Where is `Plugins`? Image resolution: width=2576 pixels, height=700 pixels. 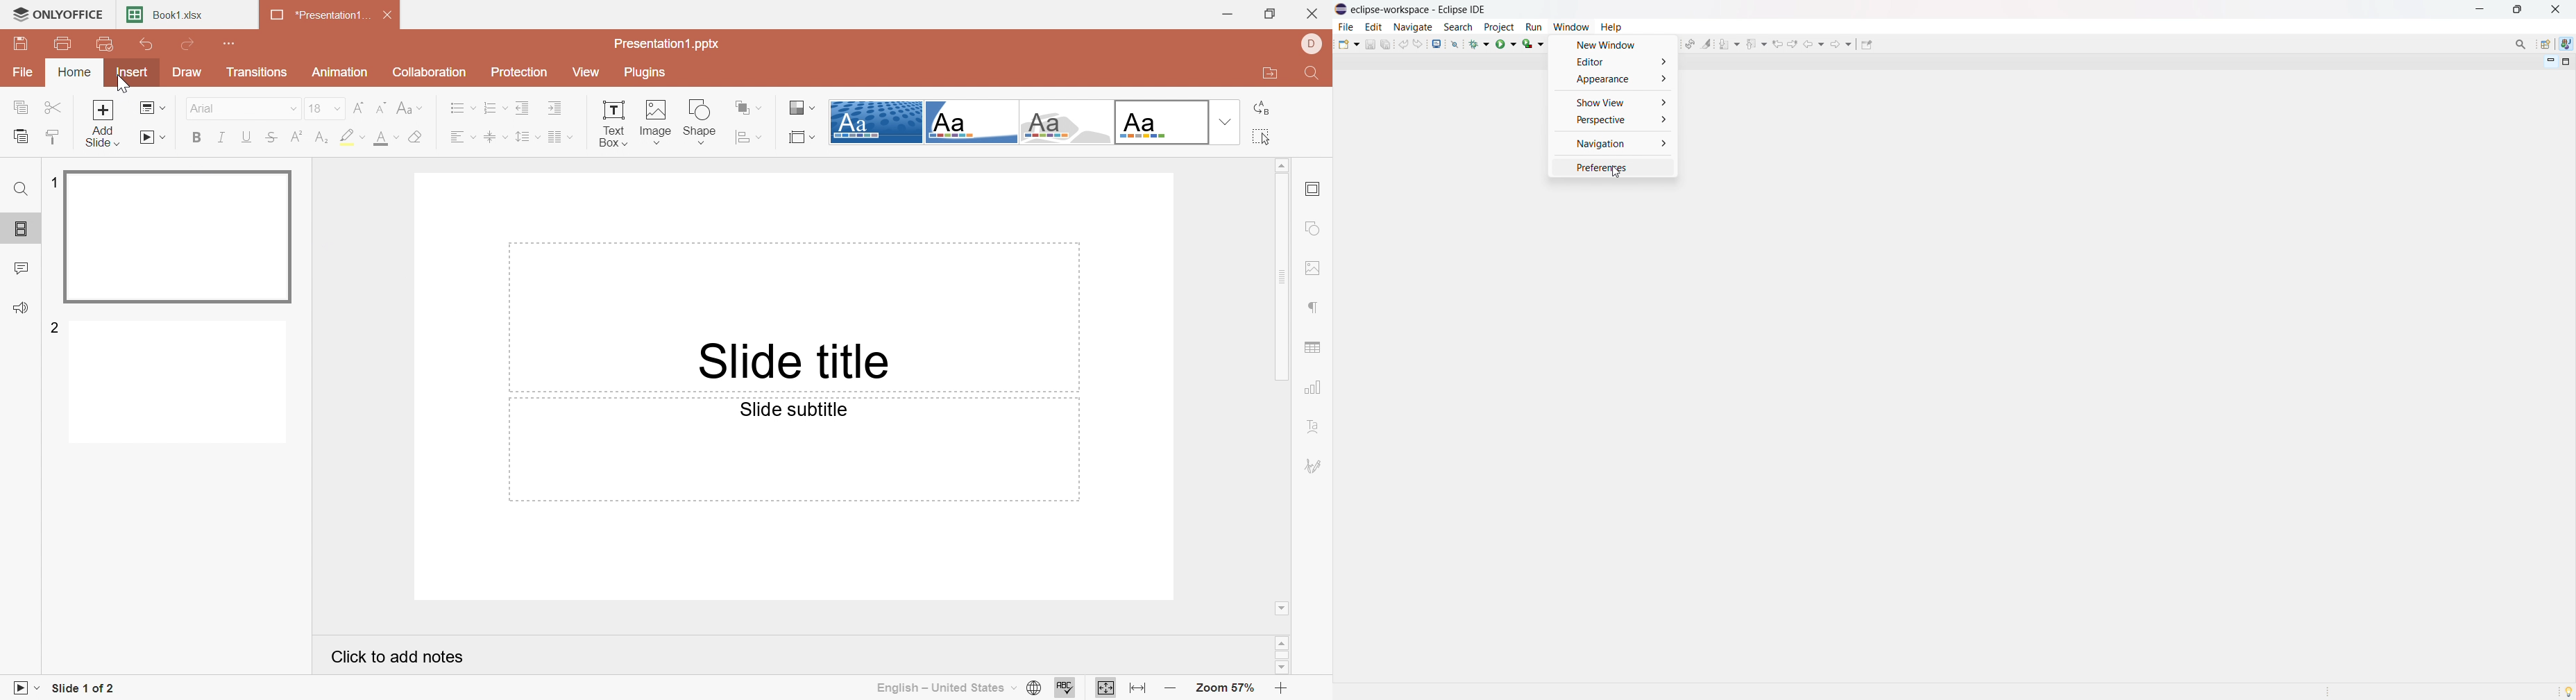 Plugins is located at coordinates (646, 72).